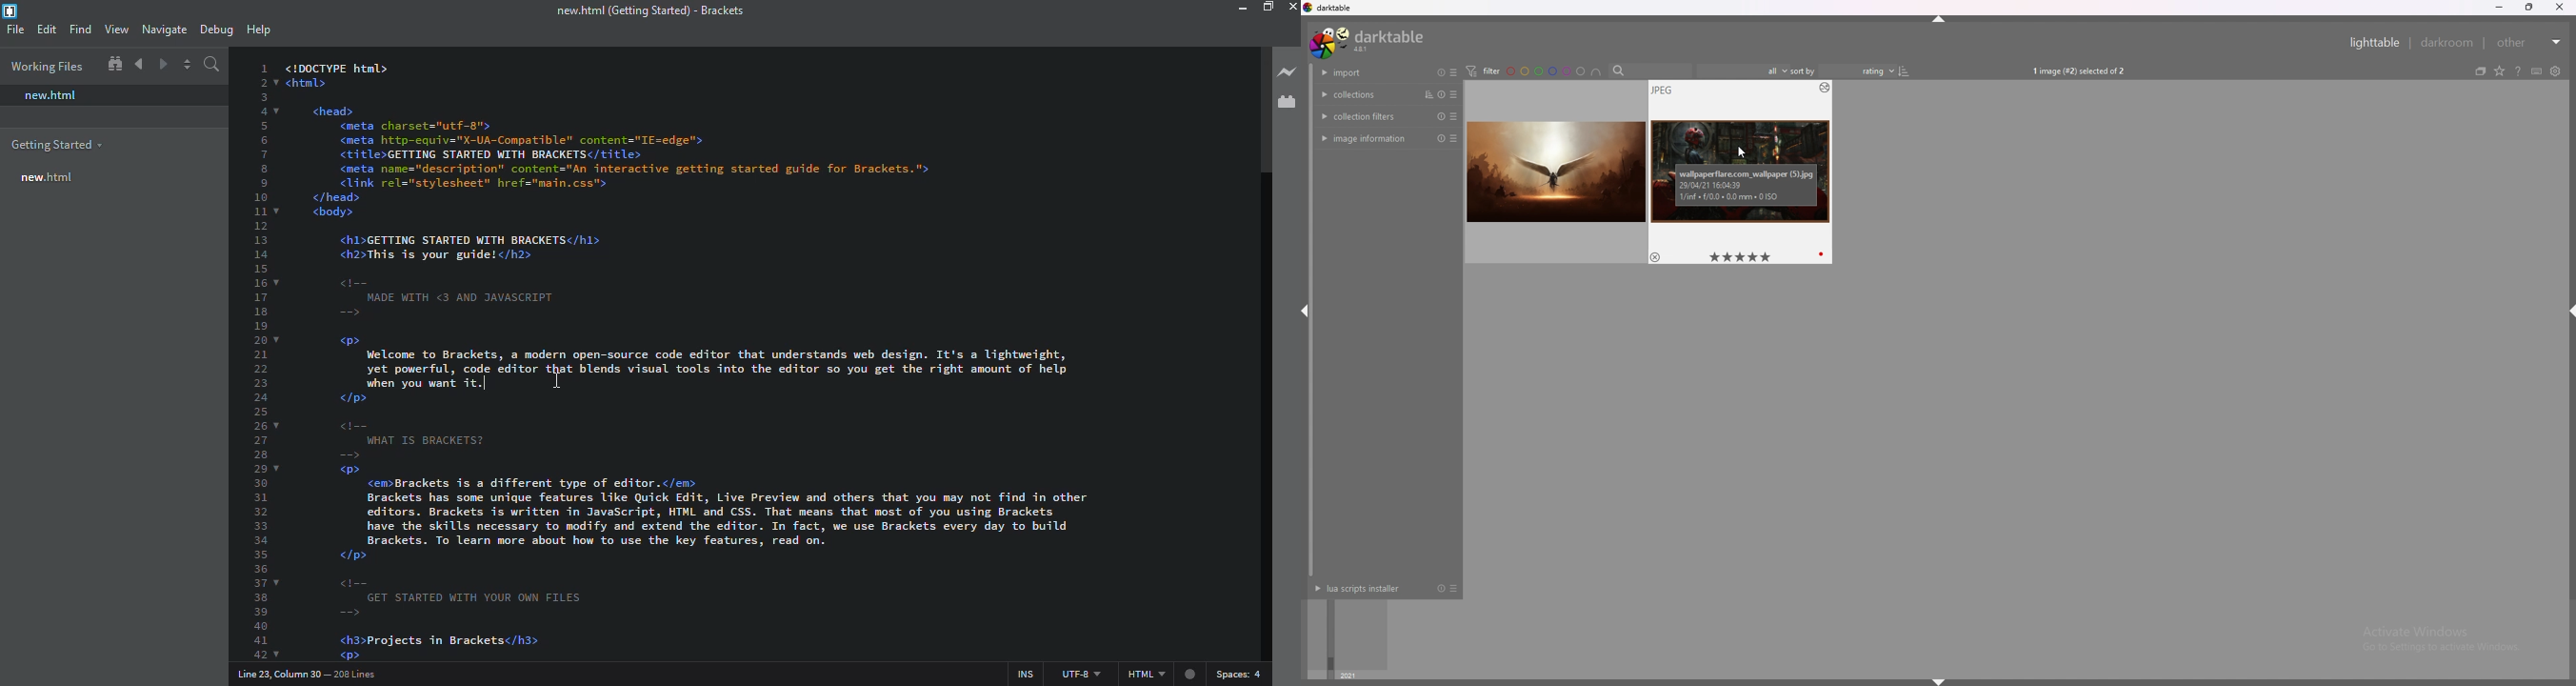 Image resolution: width=2576 pixels, height=700 pixels. I want to click on time selector, so click(1347, 634).